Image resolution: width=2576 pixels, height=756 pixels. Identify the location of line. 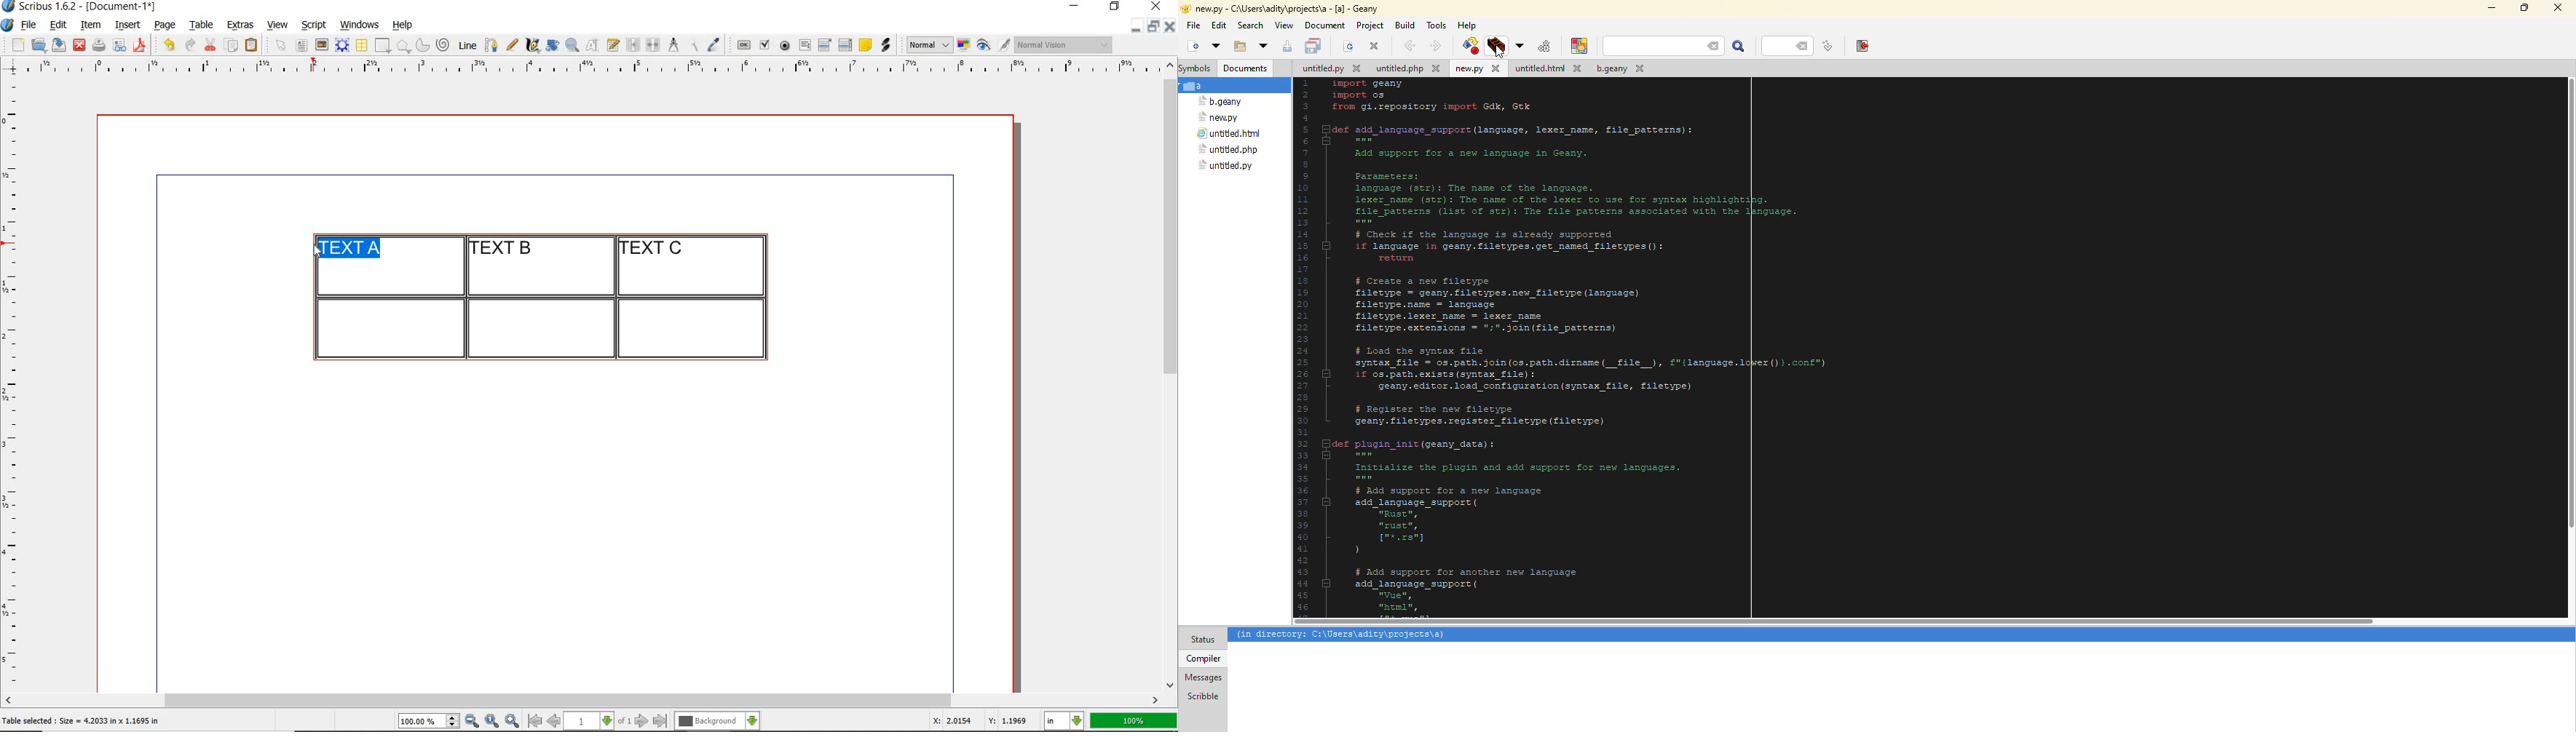
(466, 45).